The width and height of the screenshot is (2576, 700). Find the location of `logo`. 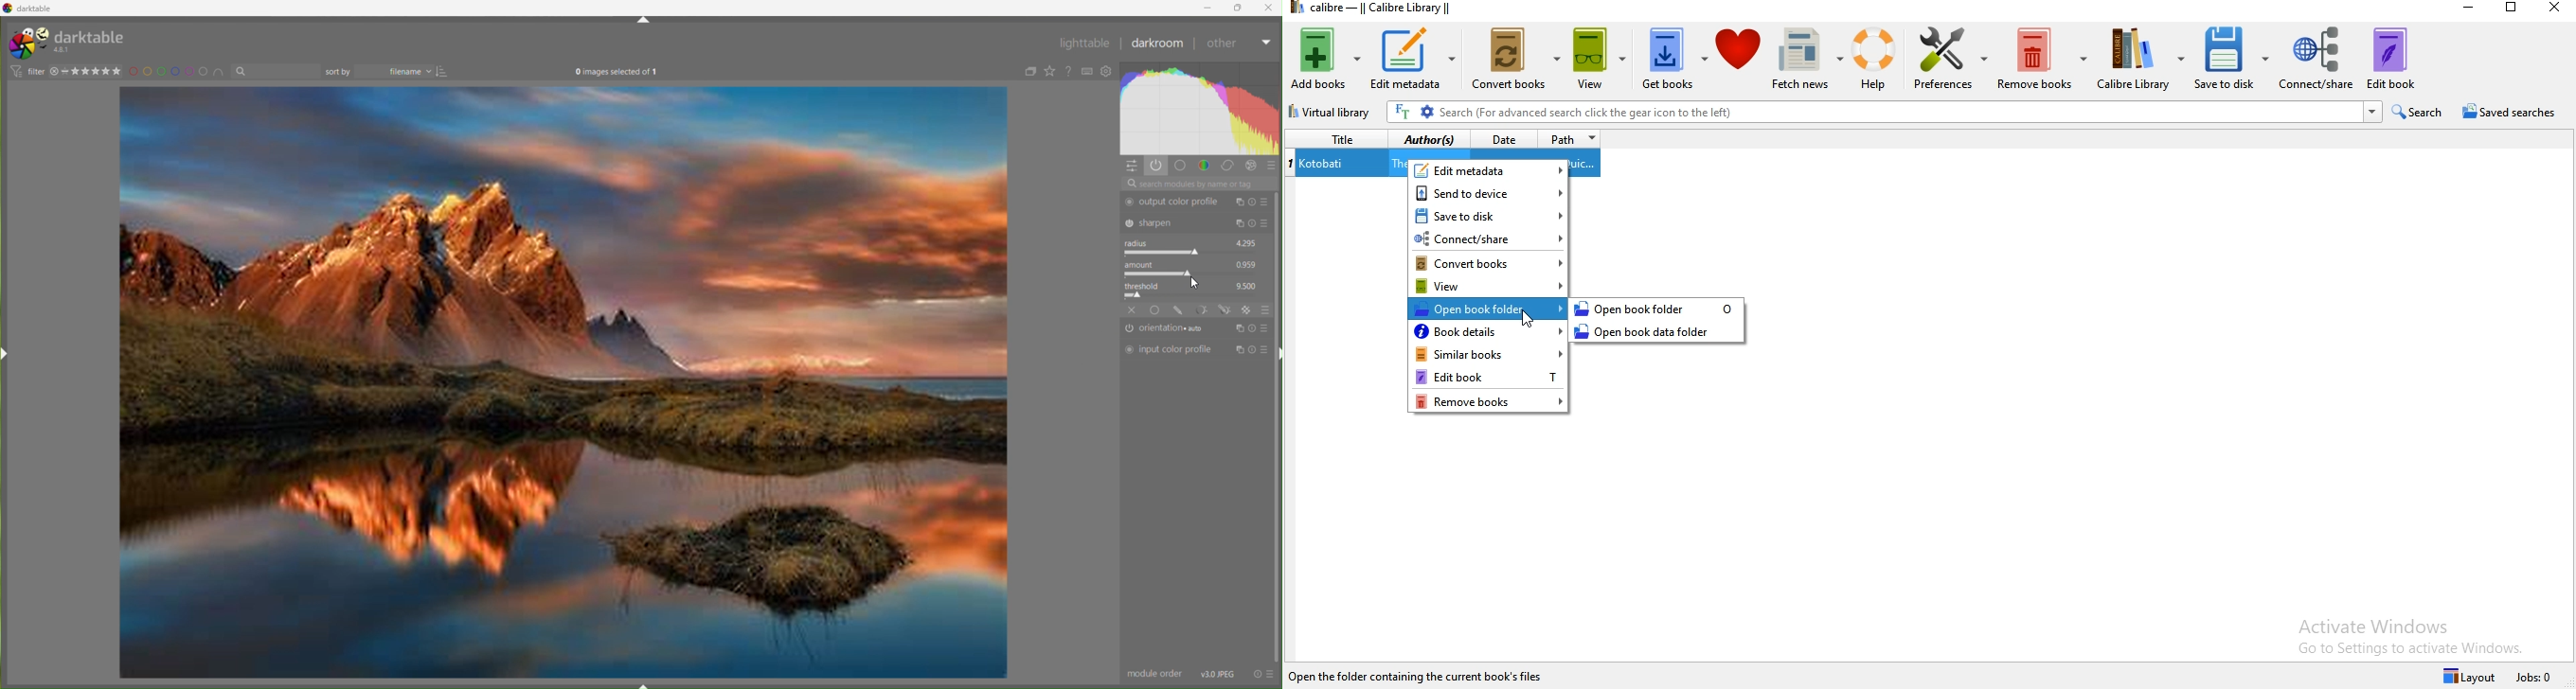

logo is located at coordinates (27, 43).